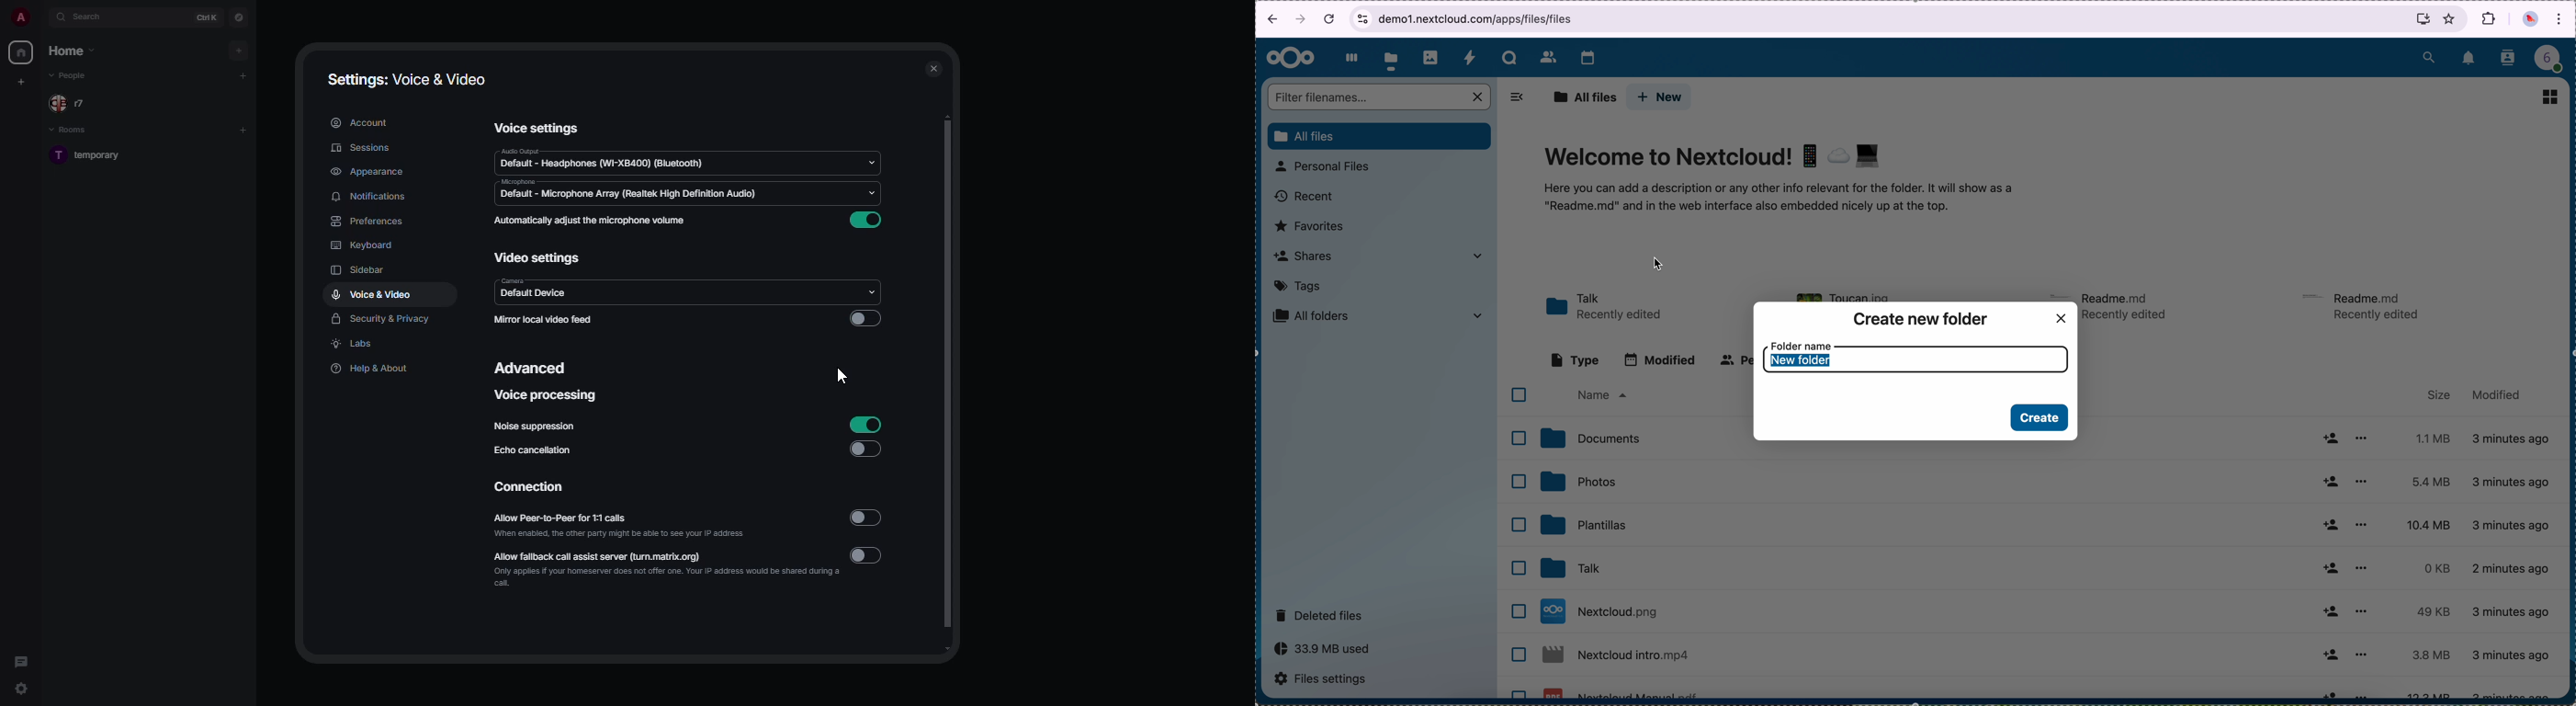  I want to click on voice processing, so click(547, 397).